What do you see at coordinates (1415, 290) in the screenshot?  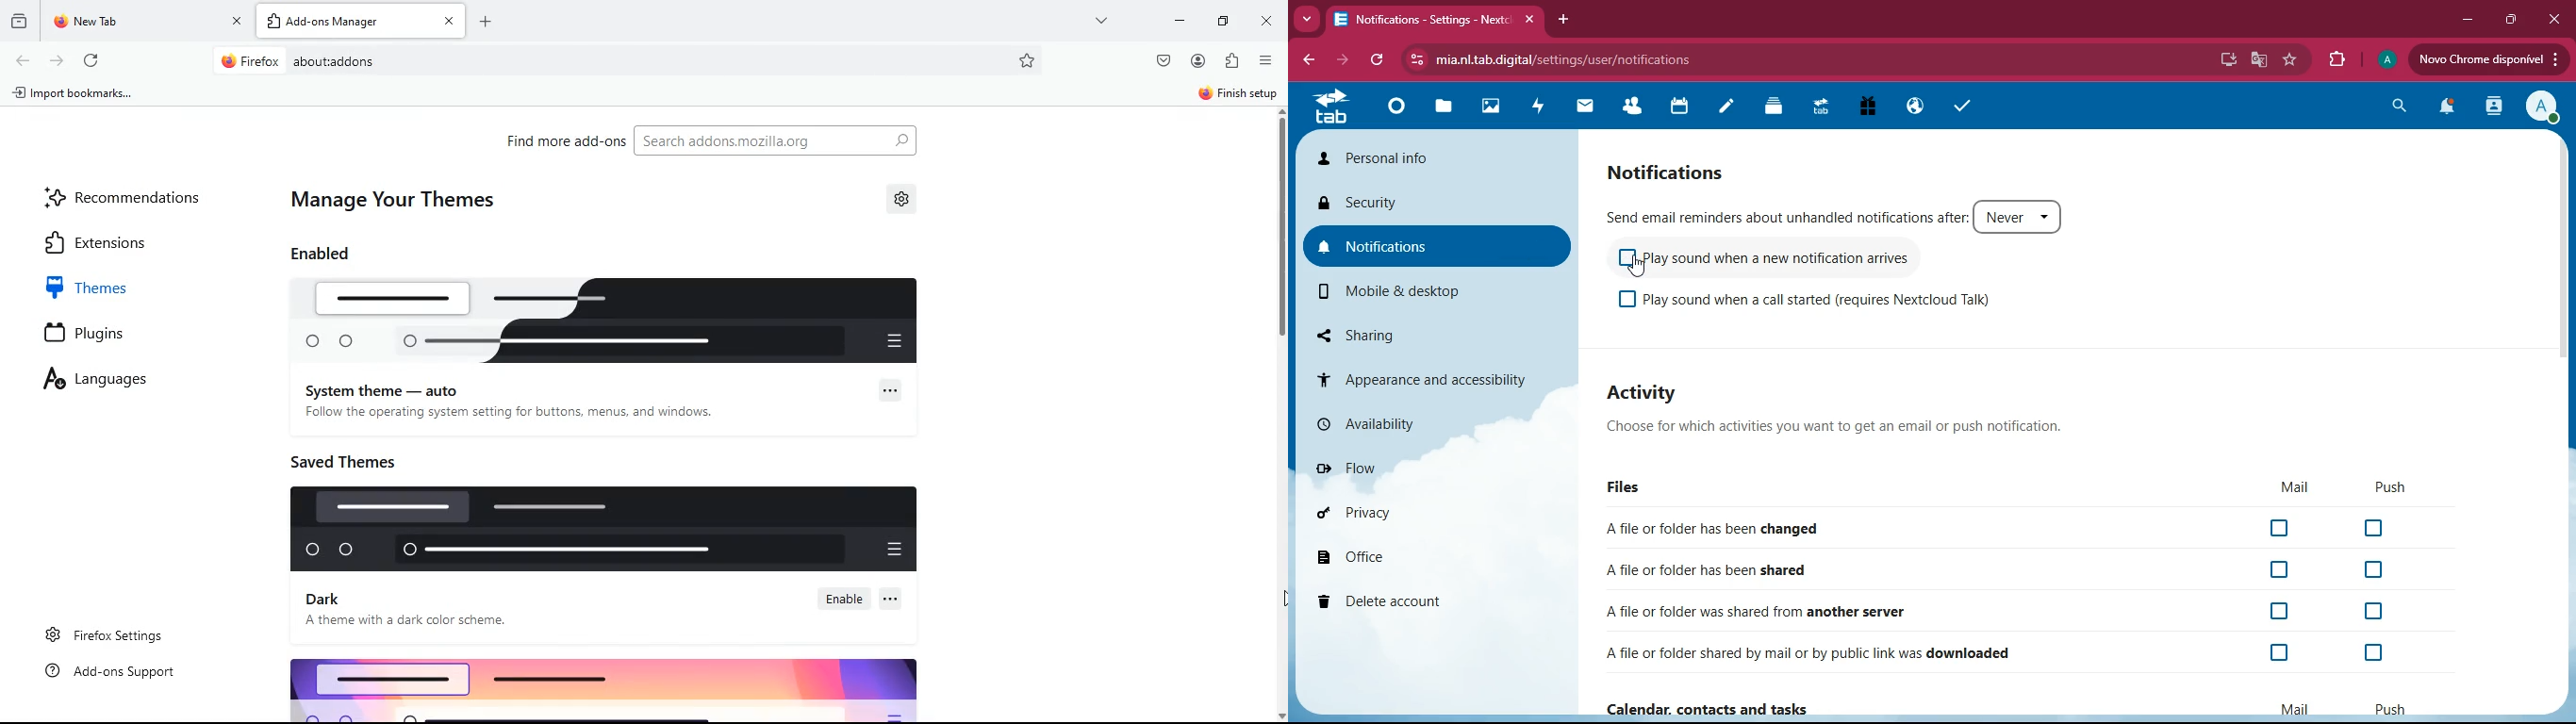 I see `mobile` at bounding box center [1415, 290].